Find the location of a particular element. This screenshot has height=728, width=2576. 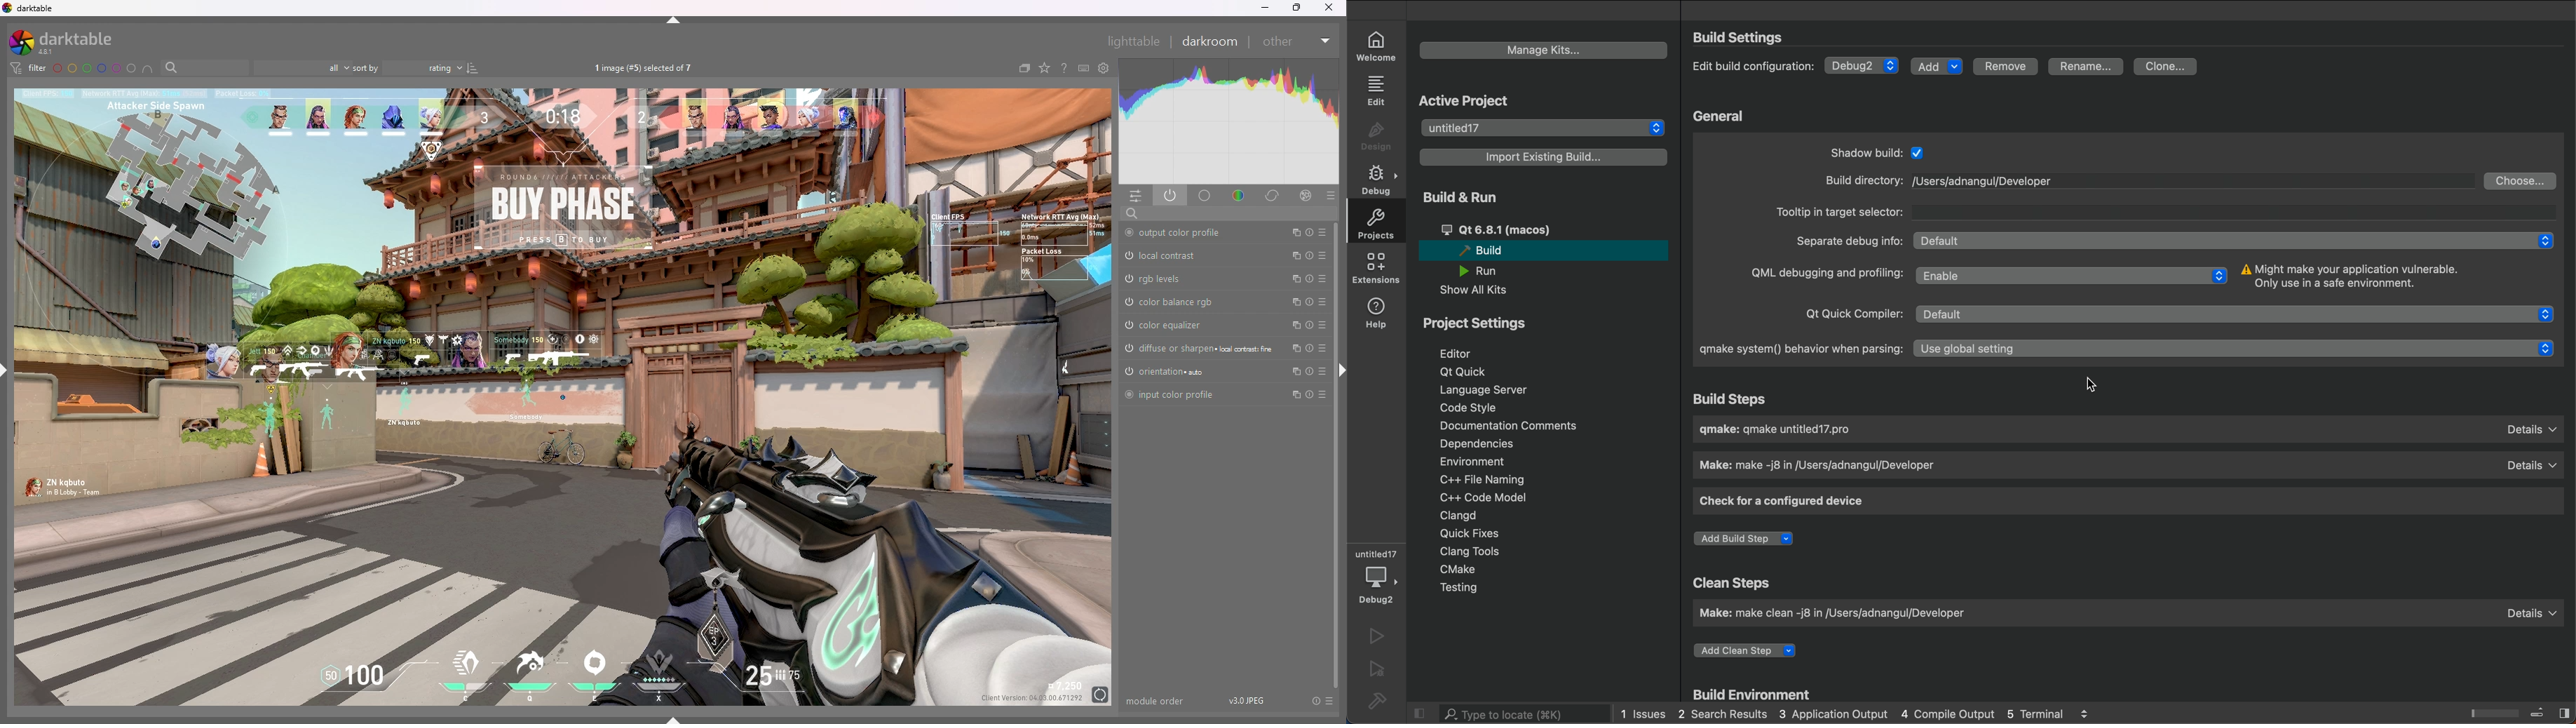

build step is located at coordinates (1742, 400).